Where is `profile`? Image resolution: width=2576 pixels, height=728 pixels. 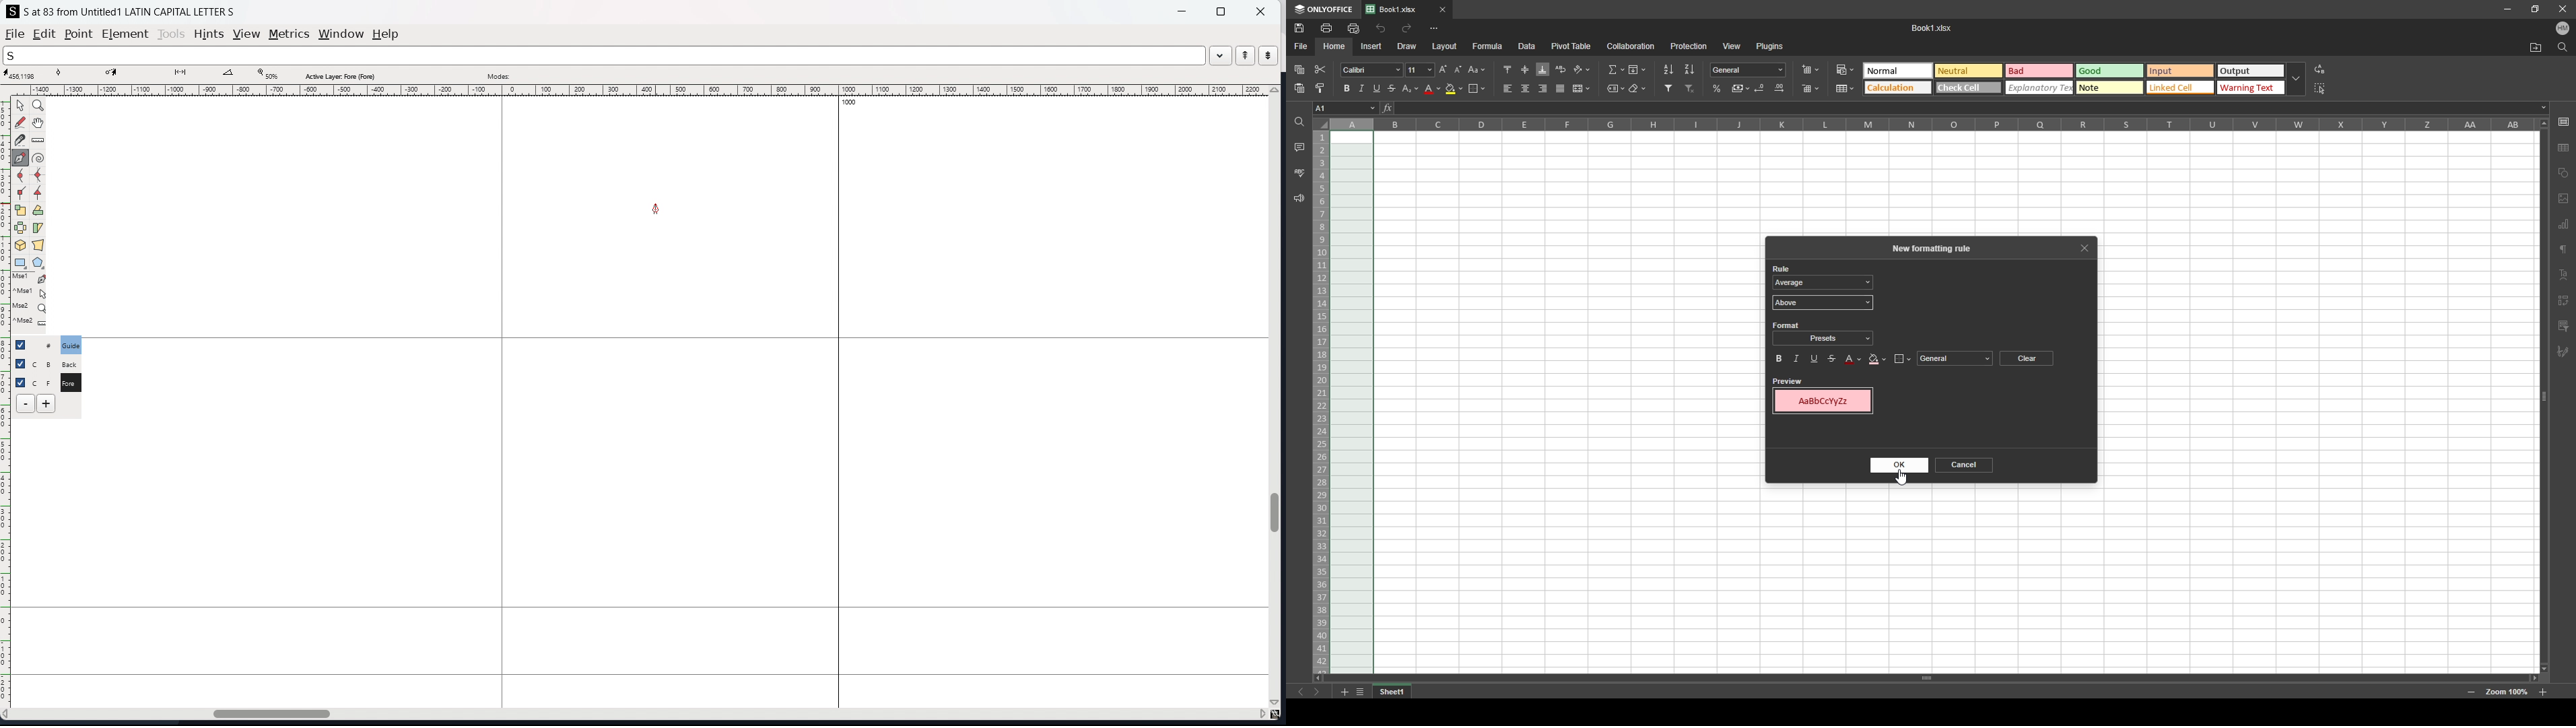 profile is located at coordinates (2563, 29).